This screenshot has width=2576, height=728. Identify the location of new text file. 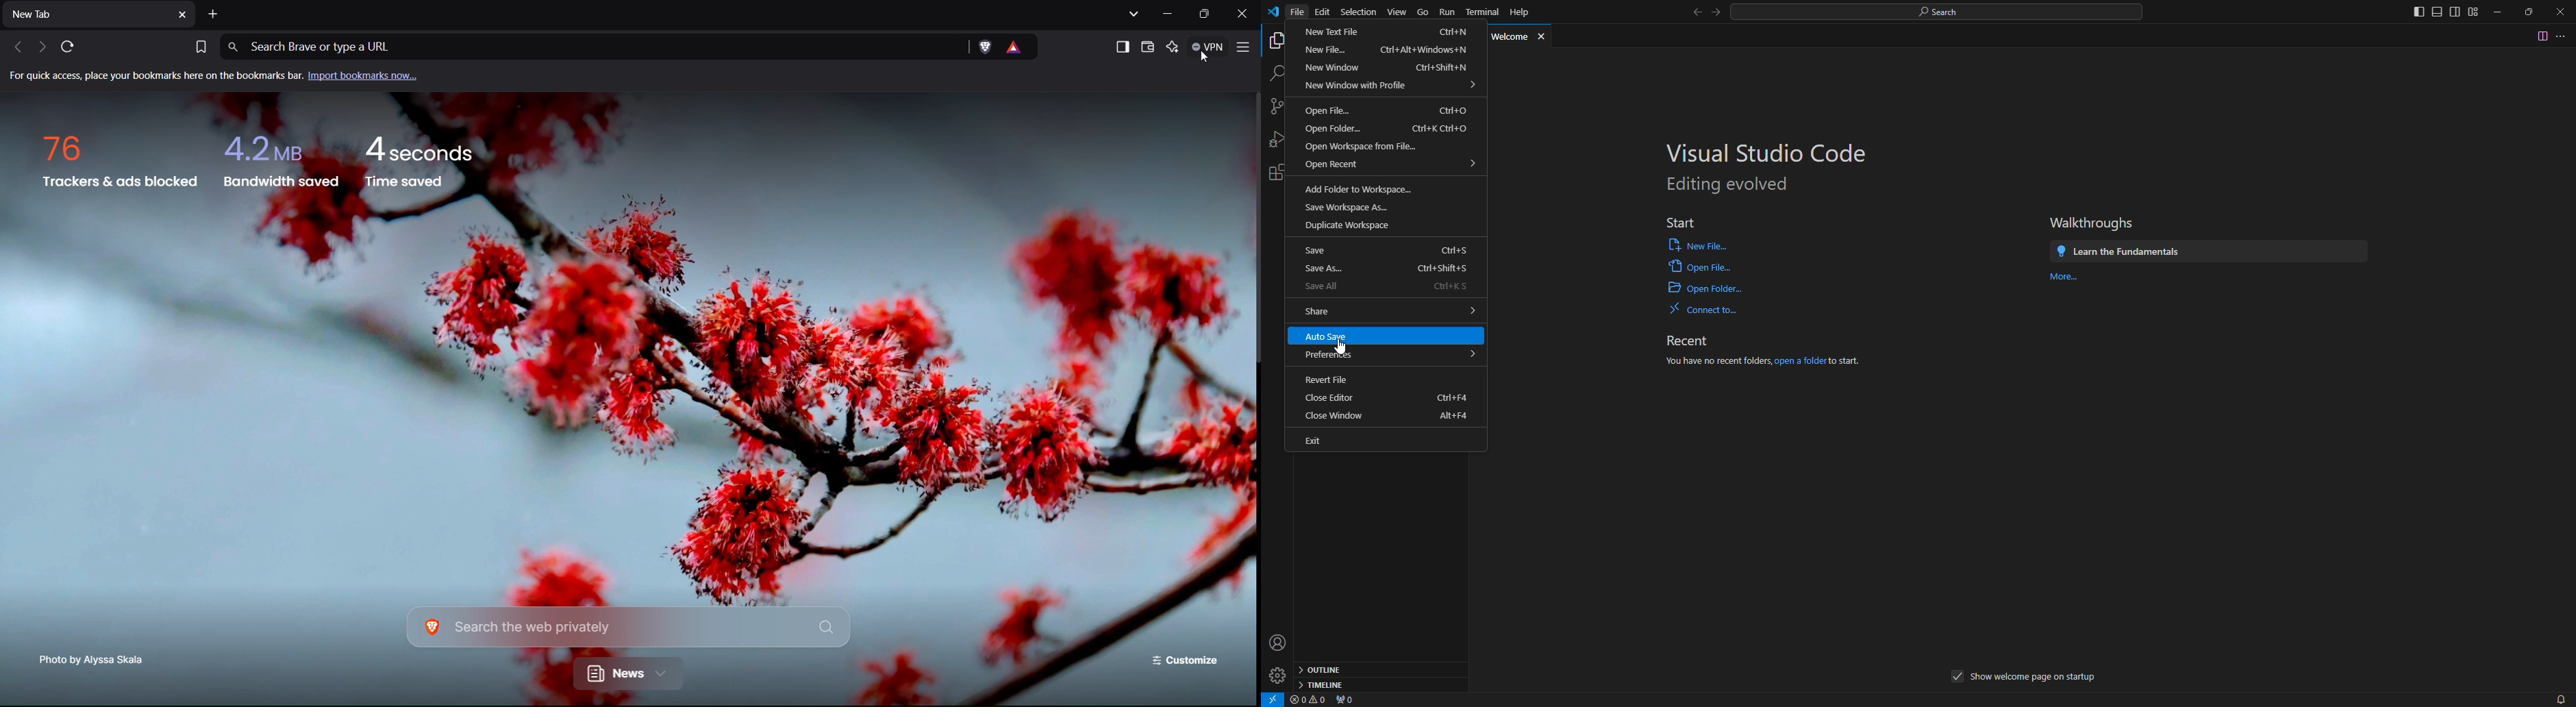
(1333, 32).